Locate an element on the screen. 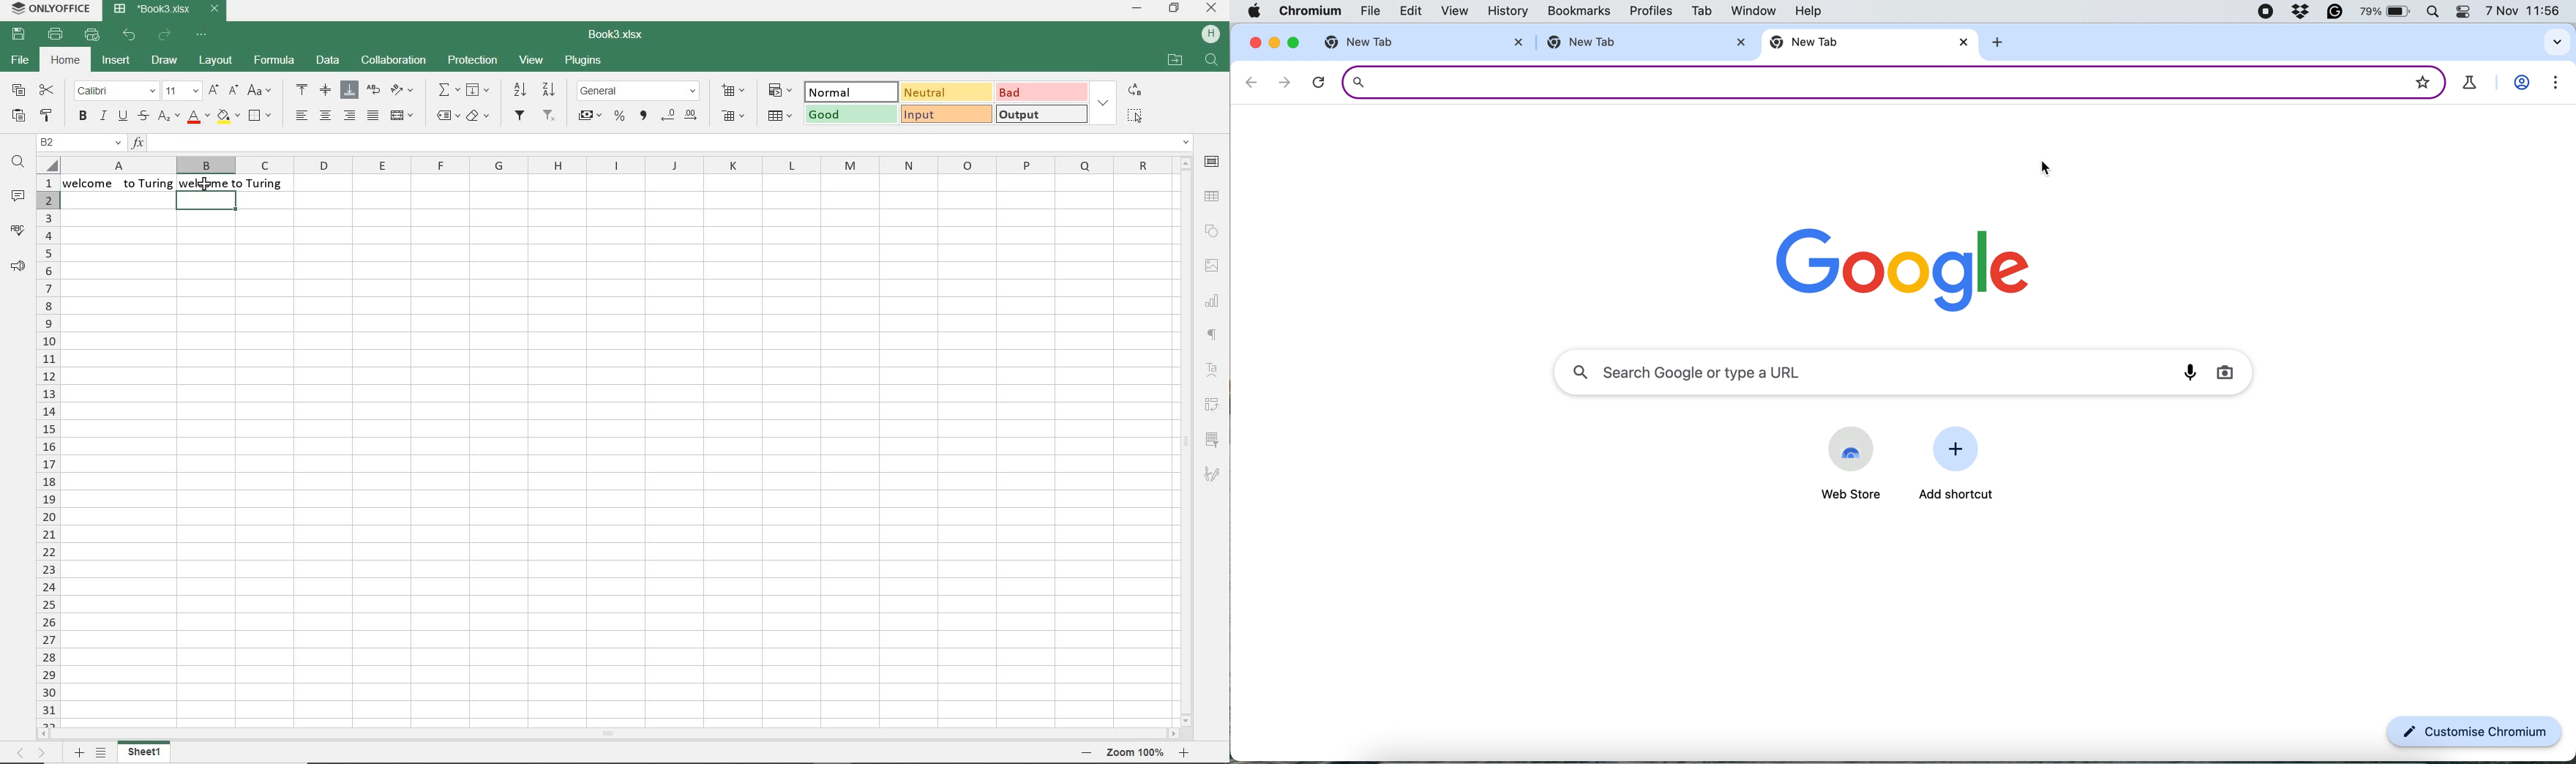 This screenshot has height=784, width=2576. maximise is located at coordinates (1292, 42).